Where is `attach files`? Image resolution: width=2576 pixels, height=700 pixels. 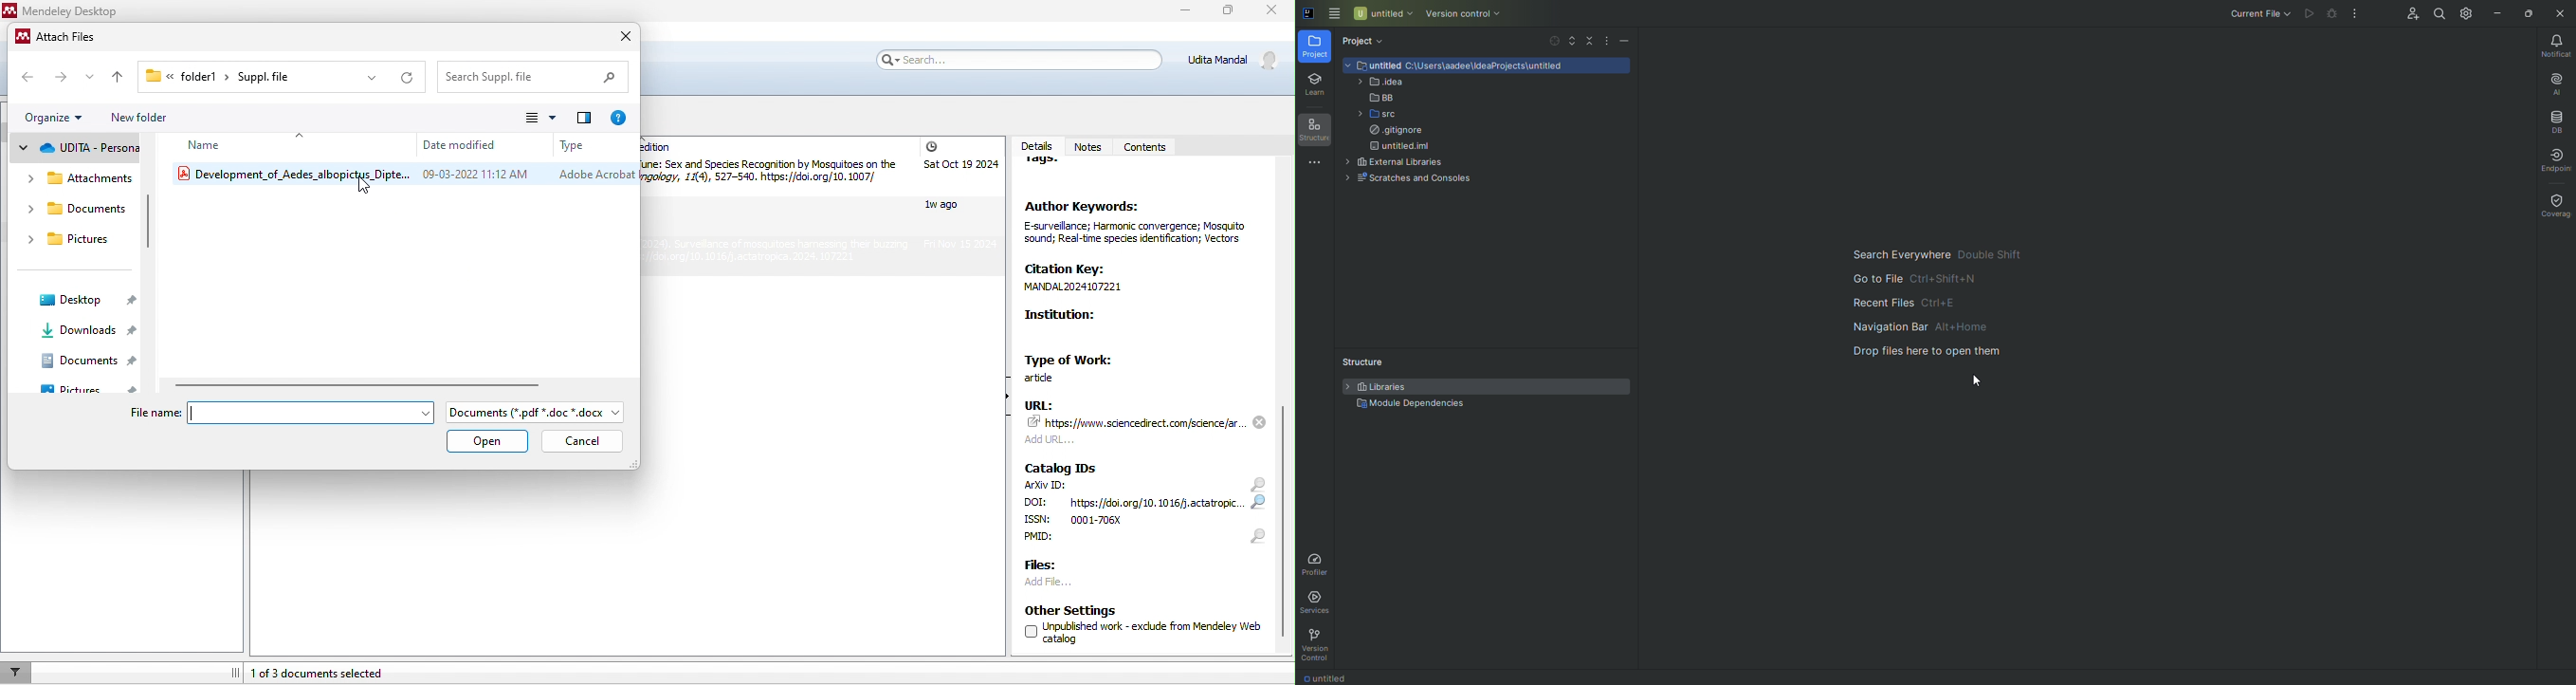 attach files is located at coordinates (64, 38).